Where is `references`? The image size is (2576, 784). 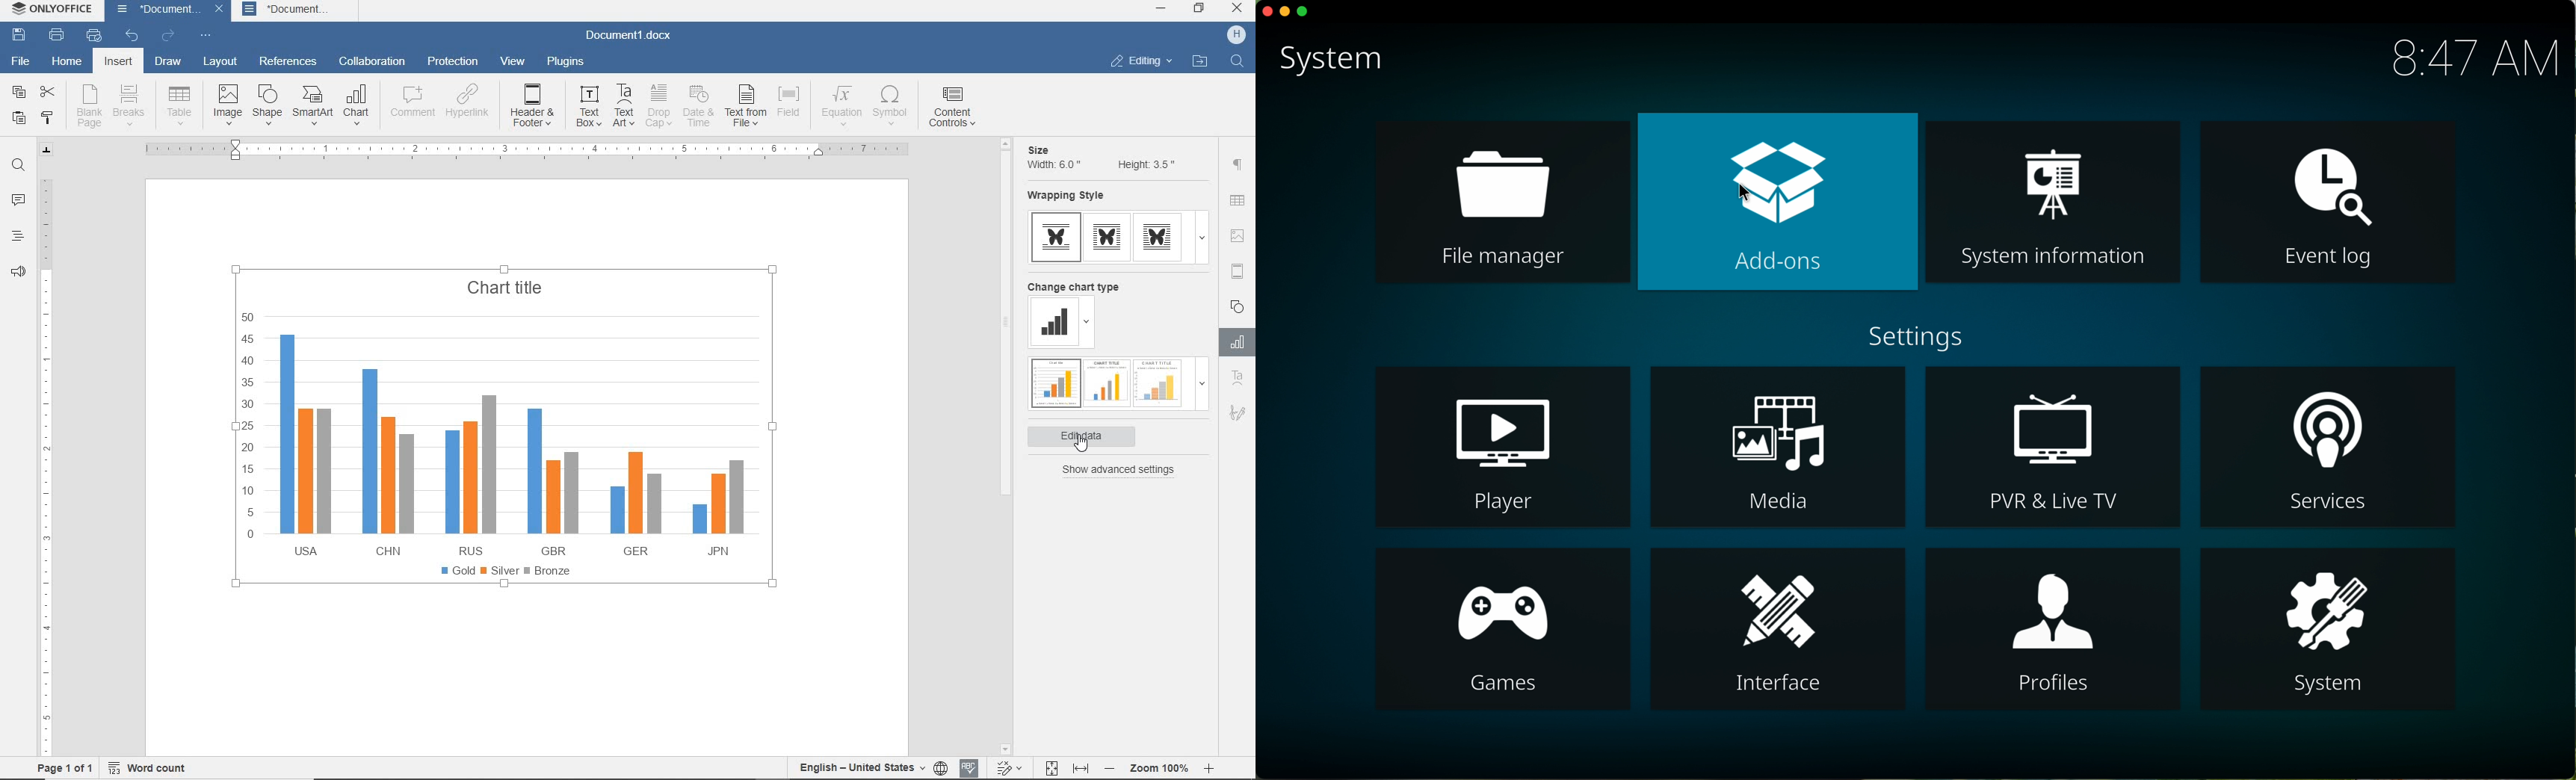
references is located at coordinates (288, 63).